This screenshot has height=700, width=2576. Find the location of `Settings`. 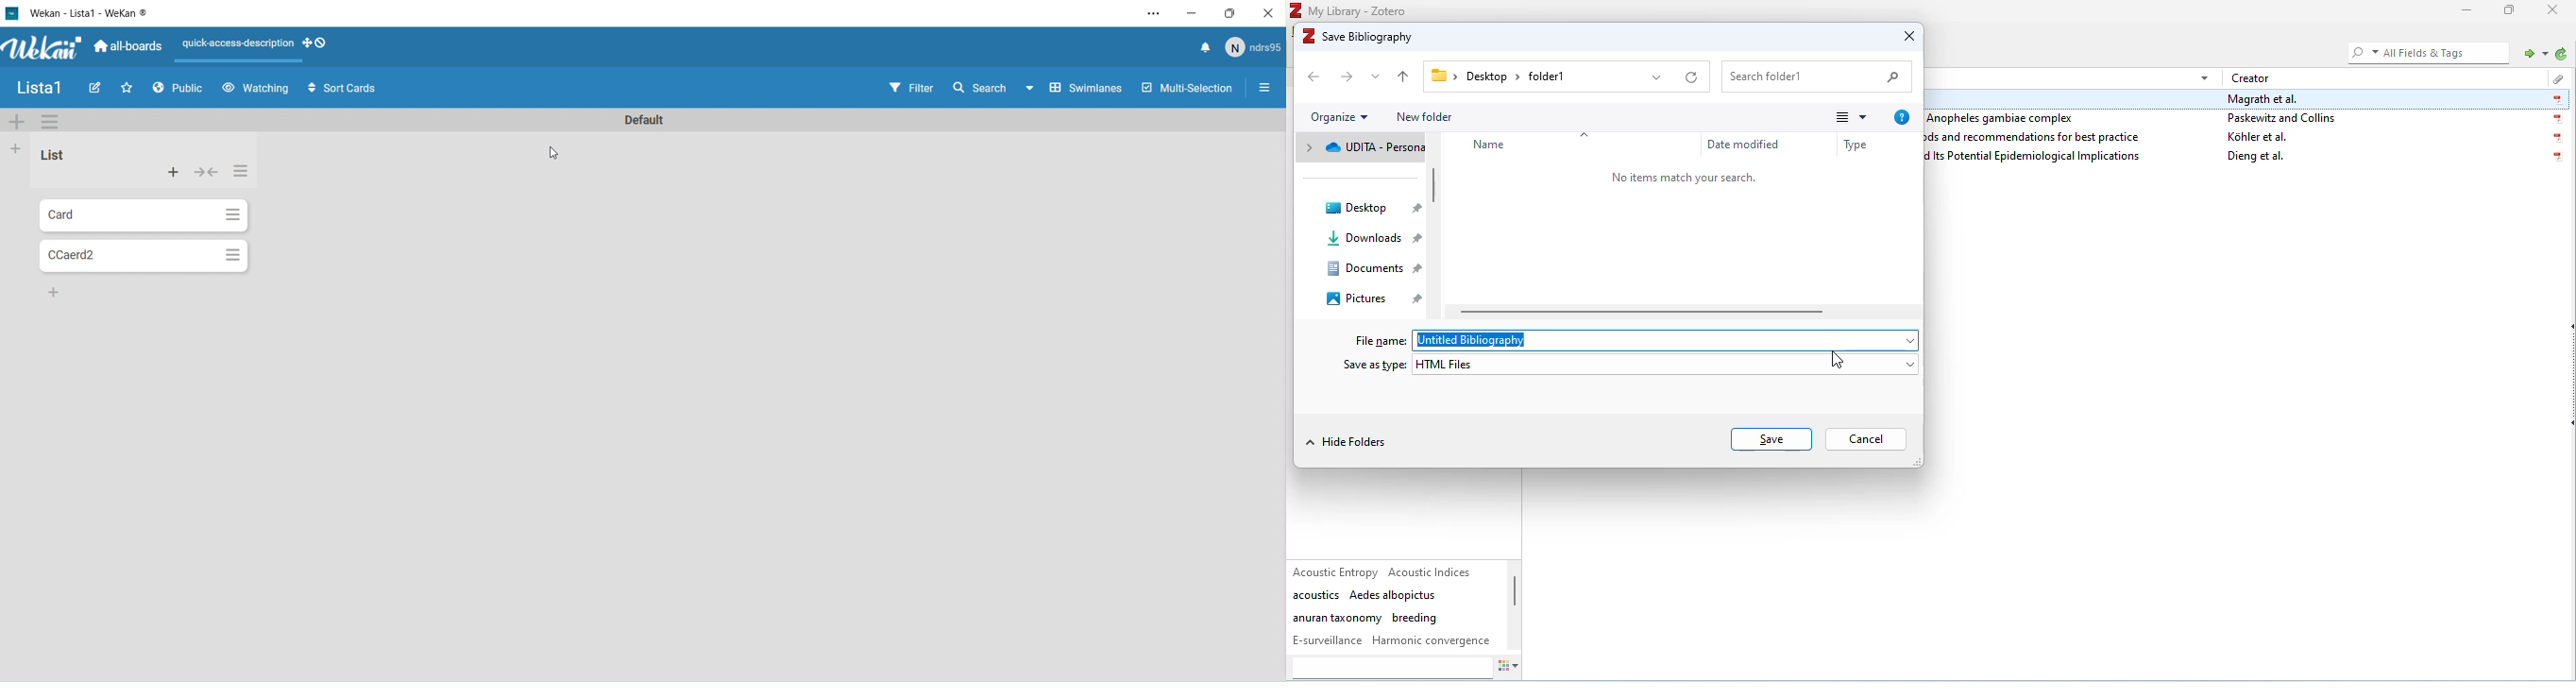

Settings is located at coordinates (1270, 87).